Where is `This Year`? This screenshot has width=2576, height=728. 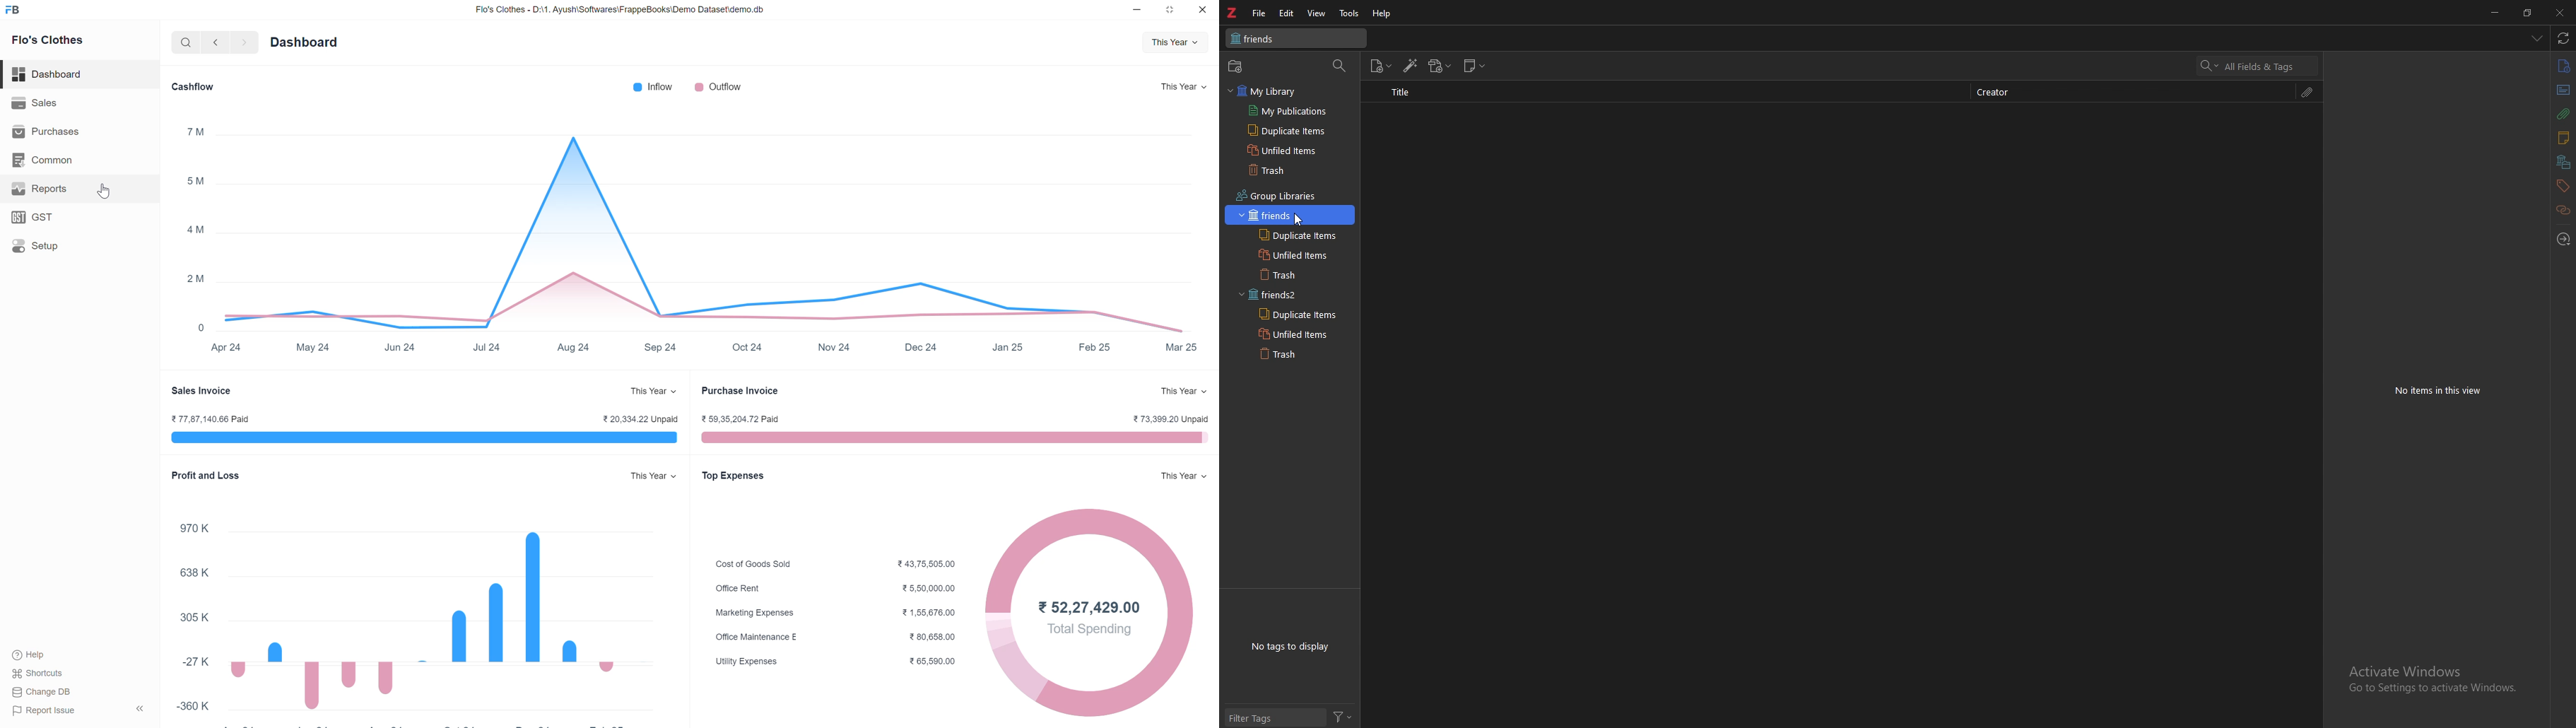 This Year is located at coordinates (646, 391).